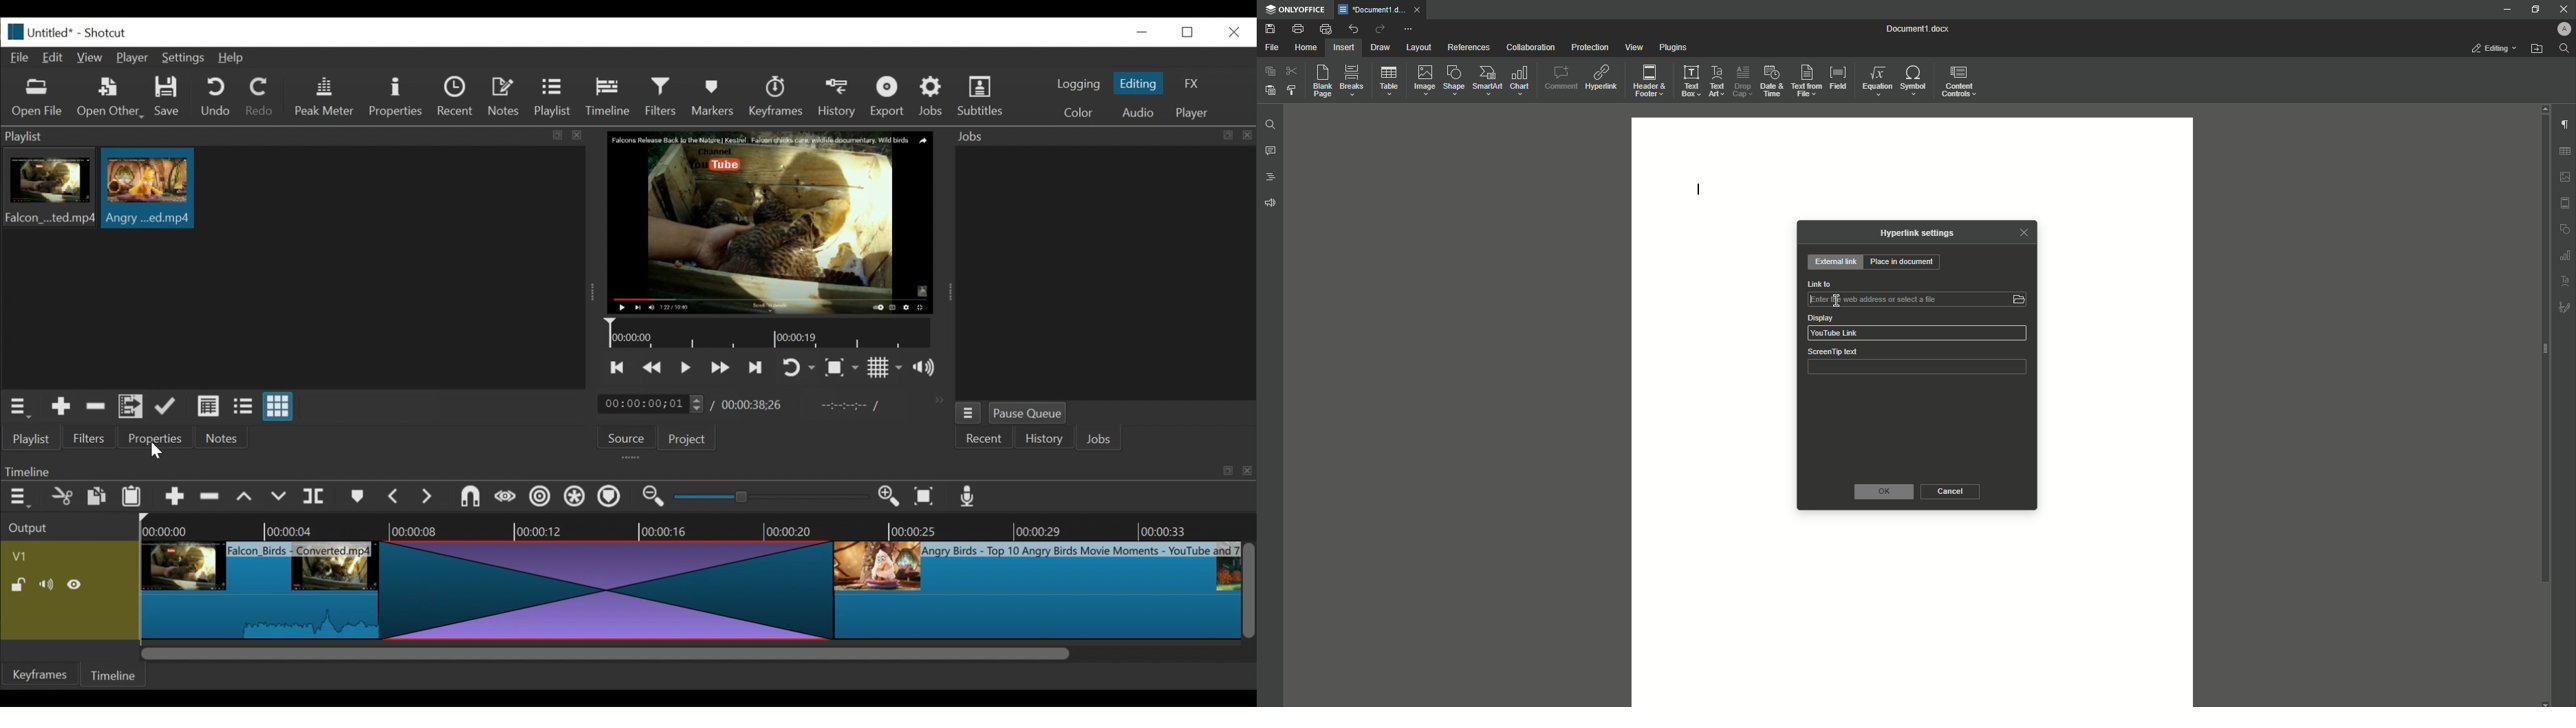 This screenshot has height=728, width=2576. What do you see at coordinates (1806, 80) in the screenshot?
I see `Text From File` at bounding box center [1806, 80].